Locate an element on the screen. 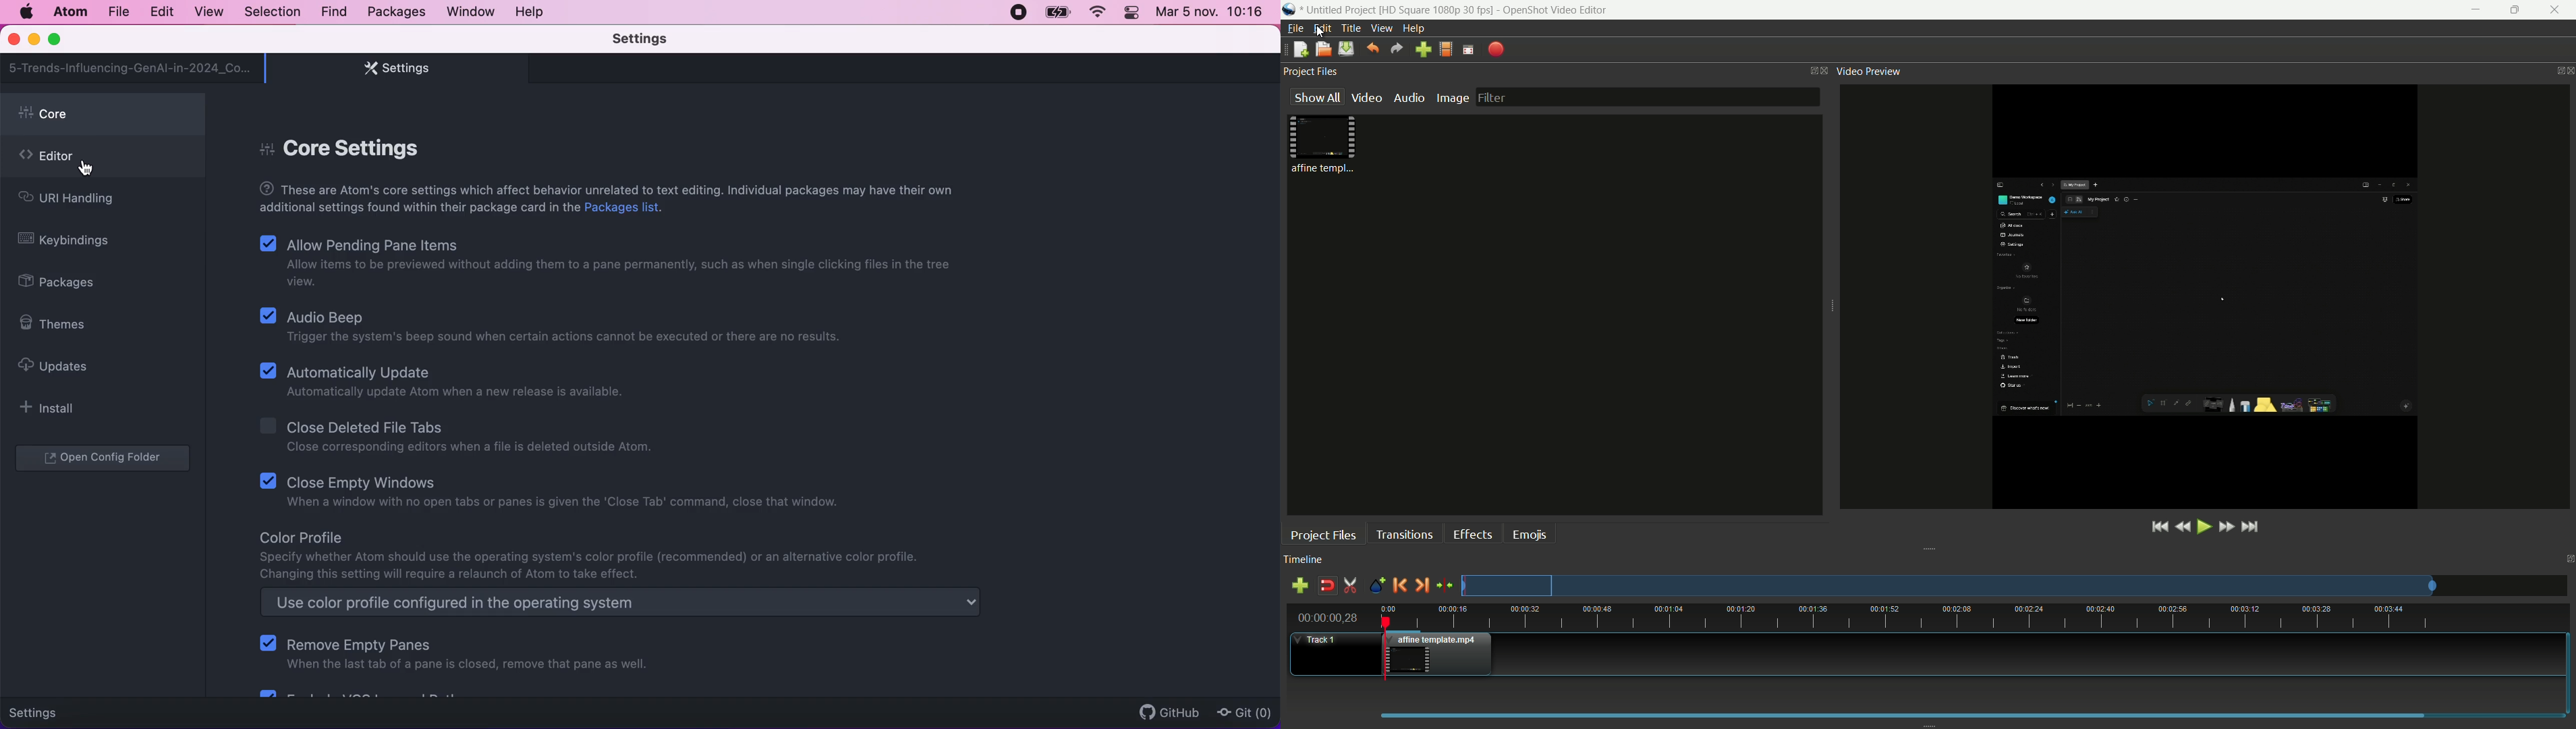  Git (0) is located at coordinates (1242, 712).